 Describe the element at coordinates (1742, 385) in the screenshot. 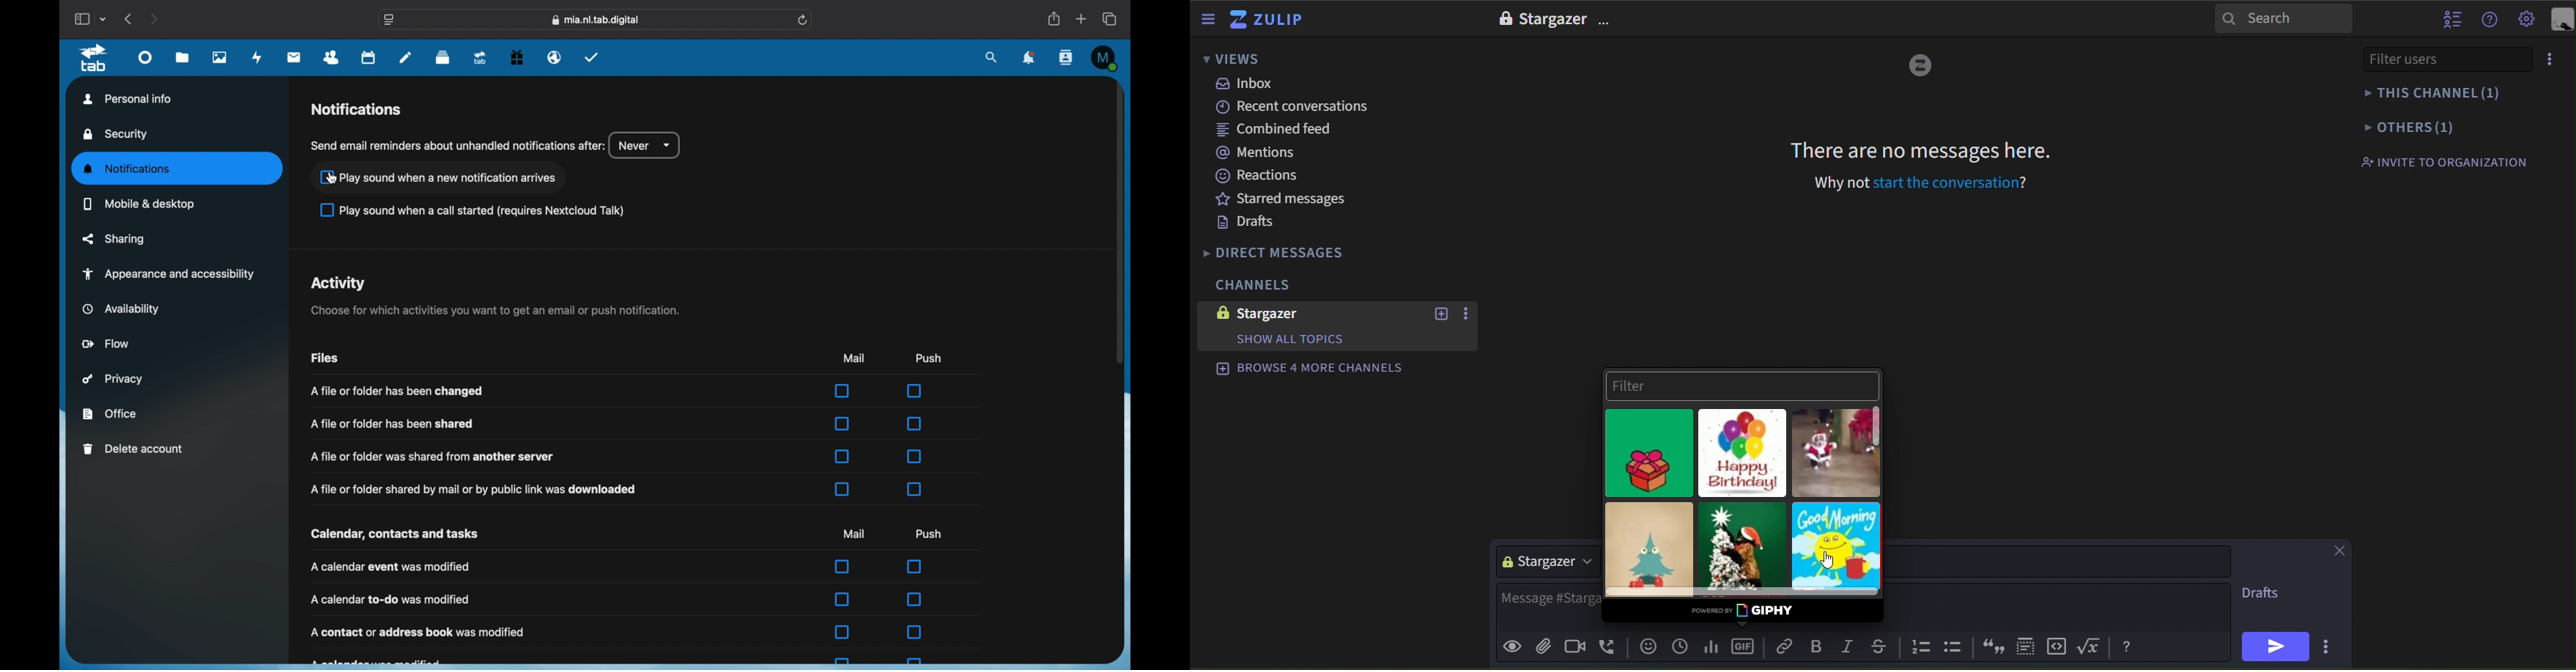

I see `filter` at that location.